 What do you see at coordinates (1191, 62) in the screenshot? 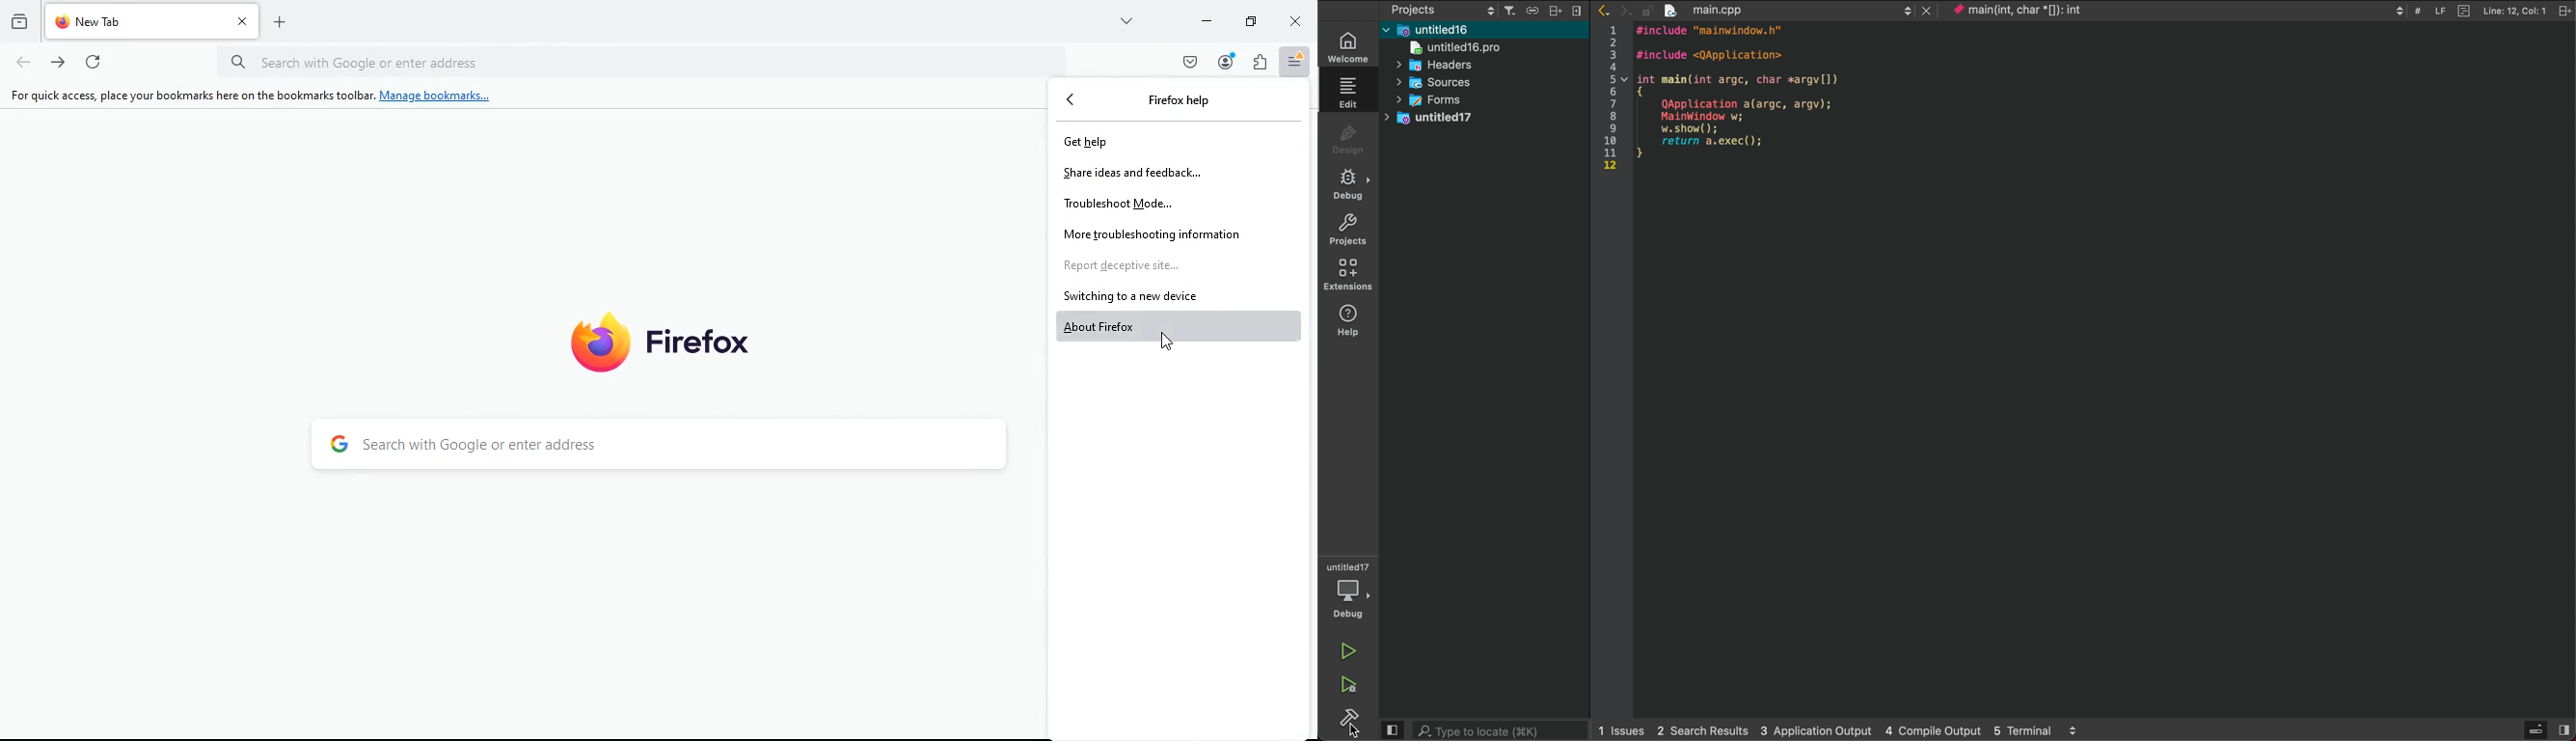
I see `pocket` at bounding box center [1191, 62].